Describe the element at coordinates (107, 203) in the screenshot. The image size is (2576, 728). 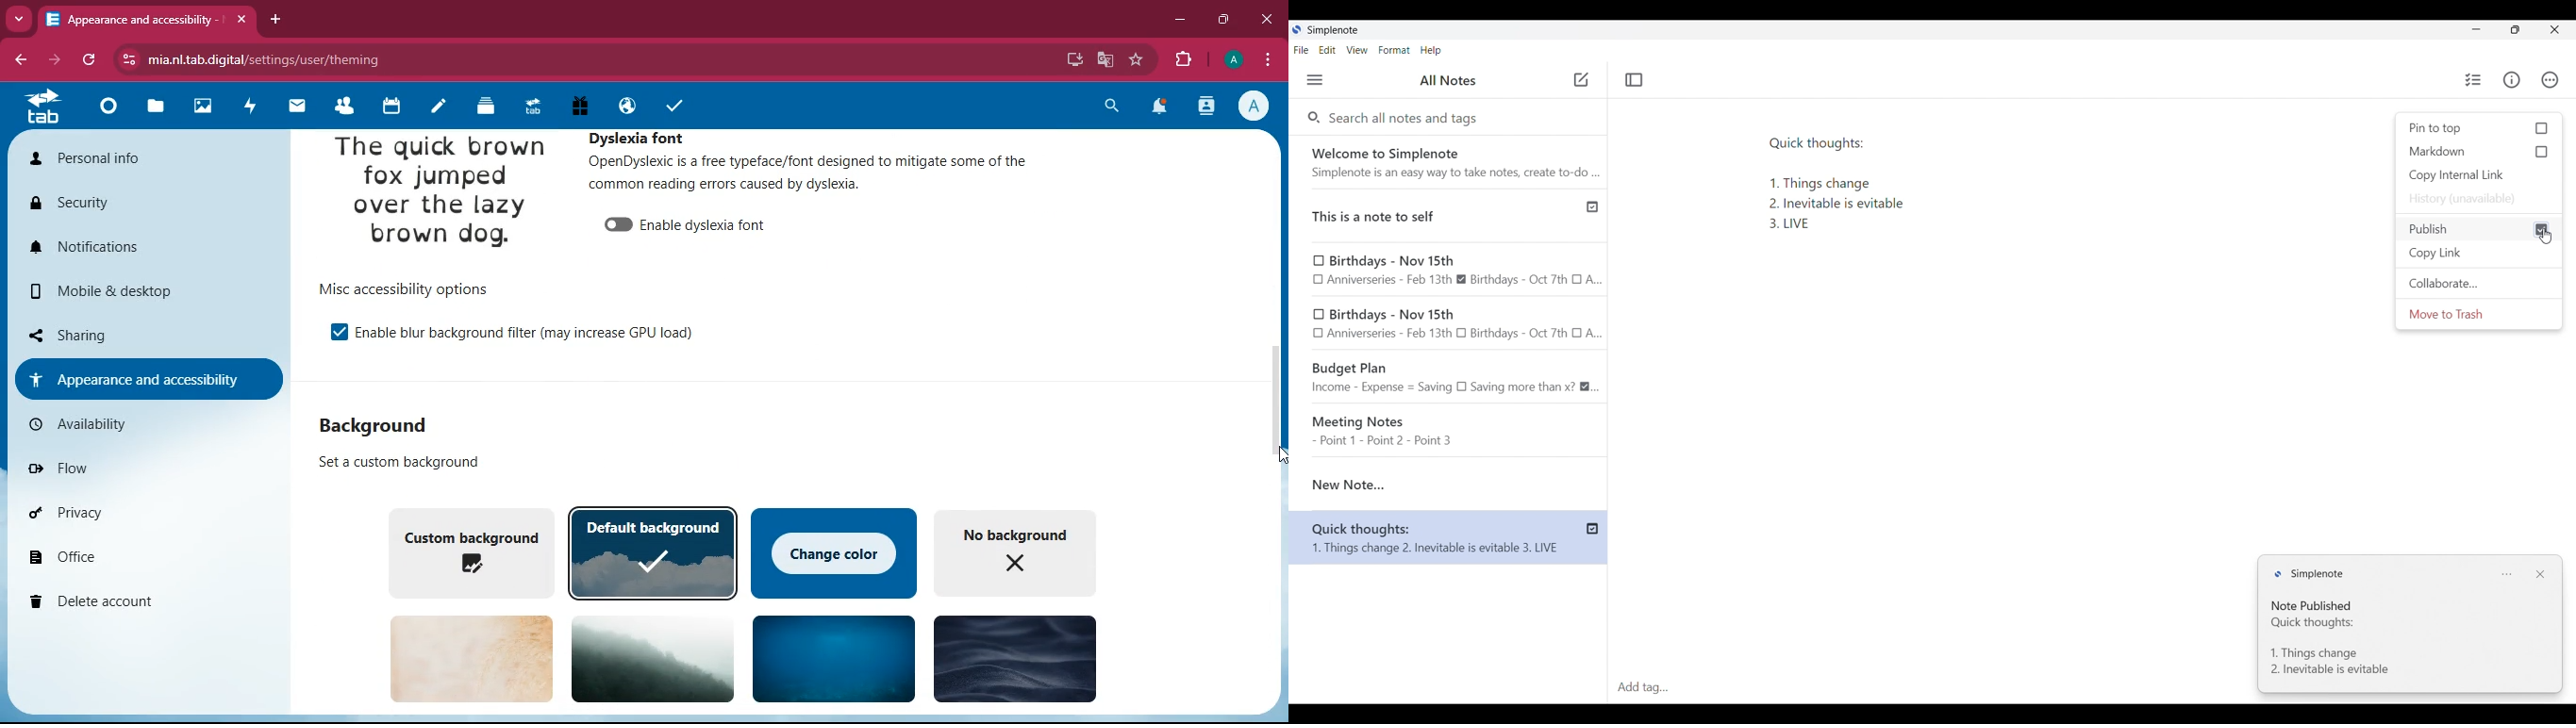
I see `security` at that location.